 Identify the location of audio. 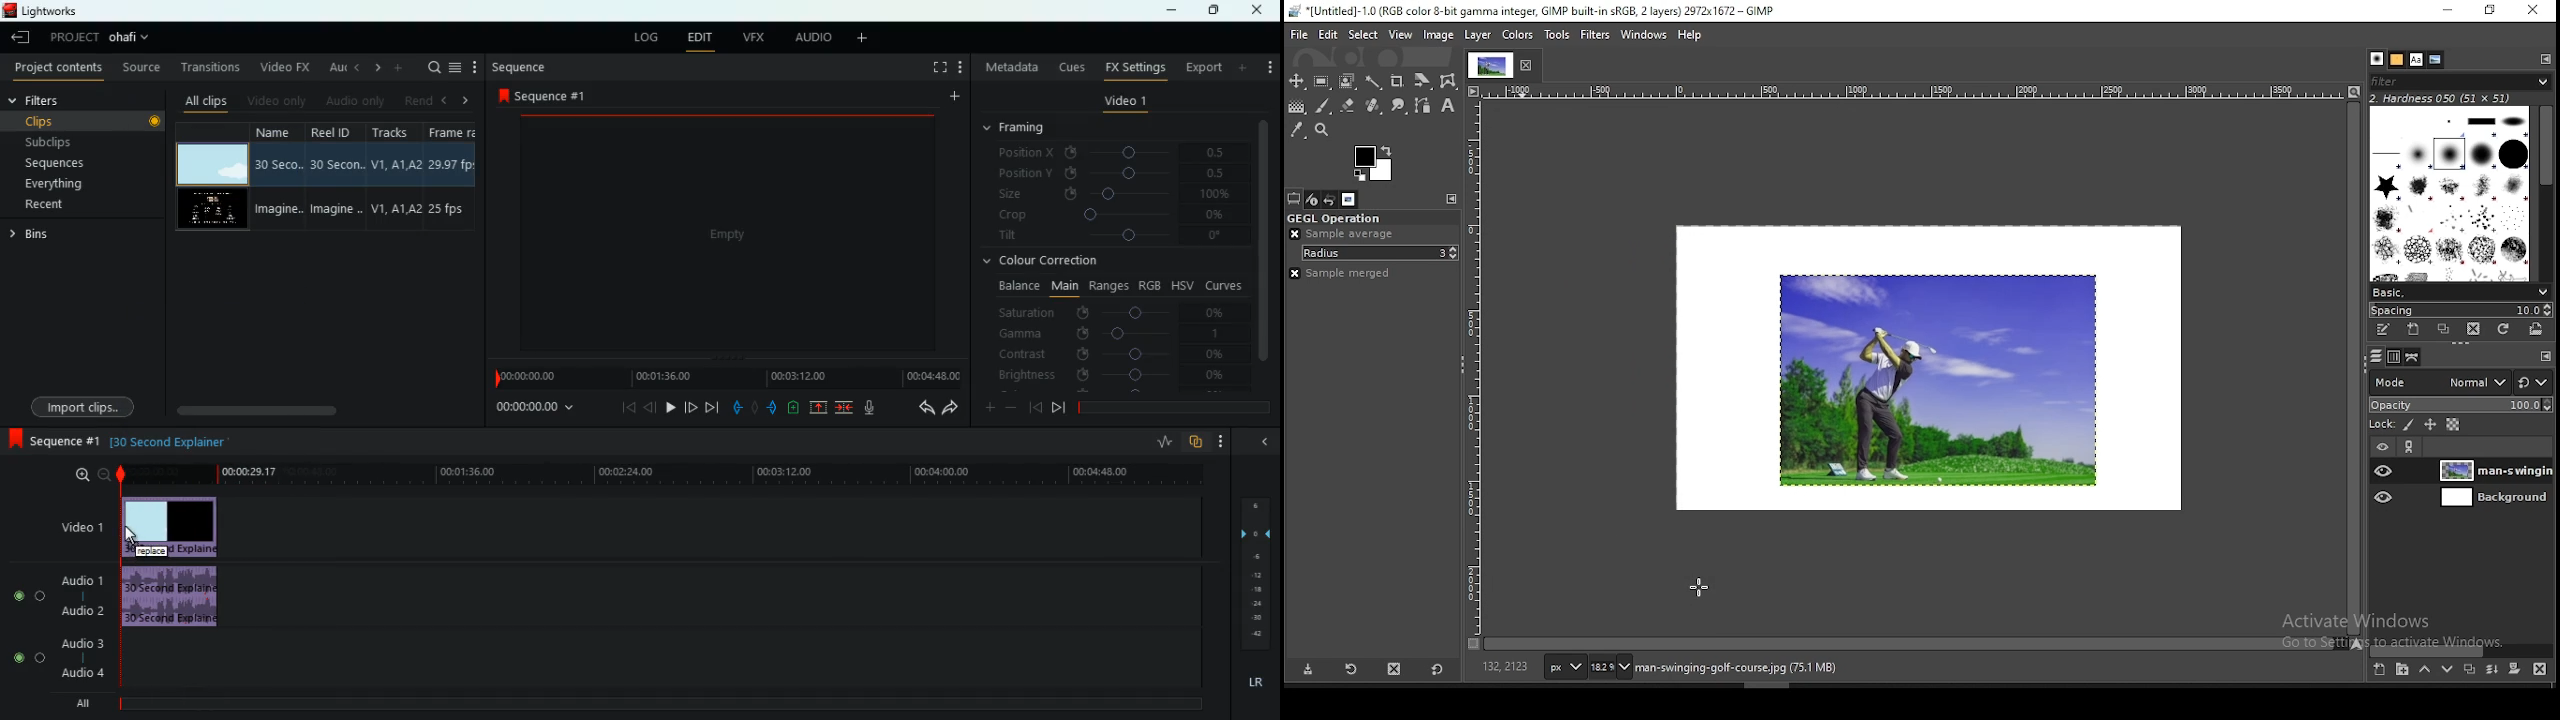
(174, 597).